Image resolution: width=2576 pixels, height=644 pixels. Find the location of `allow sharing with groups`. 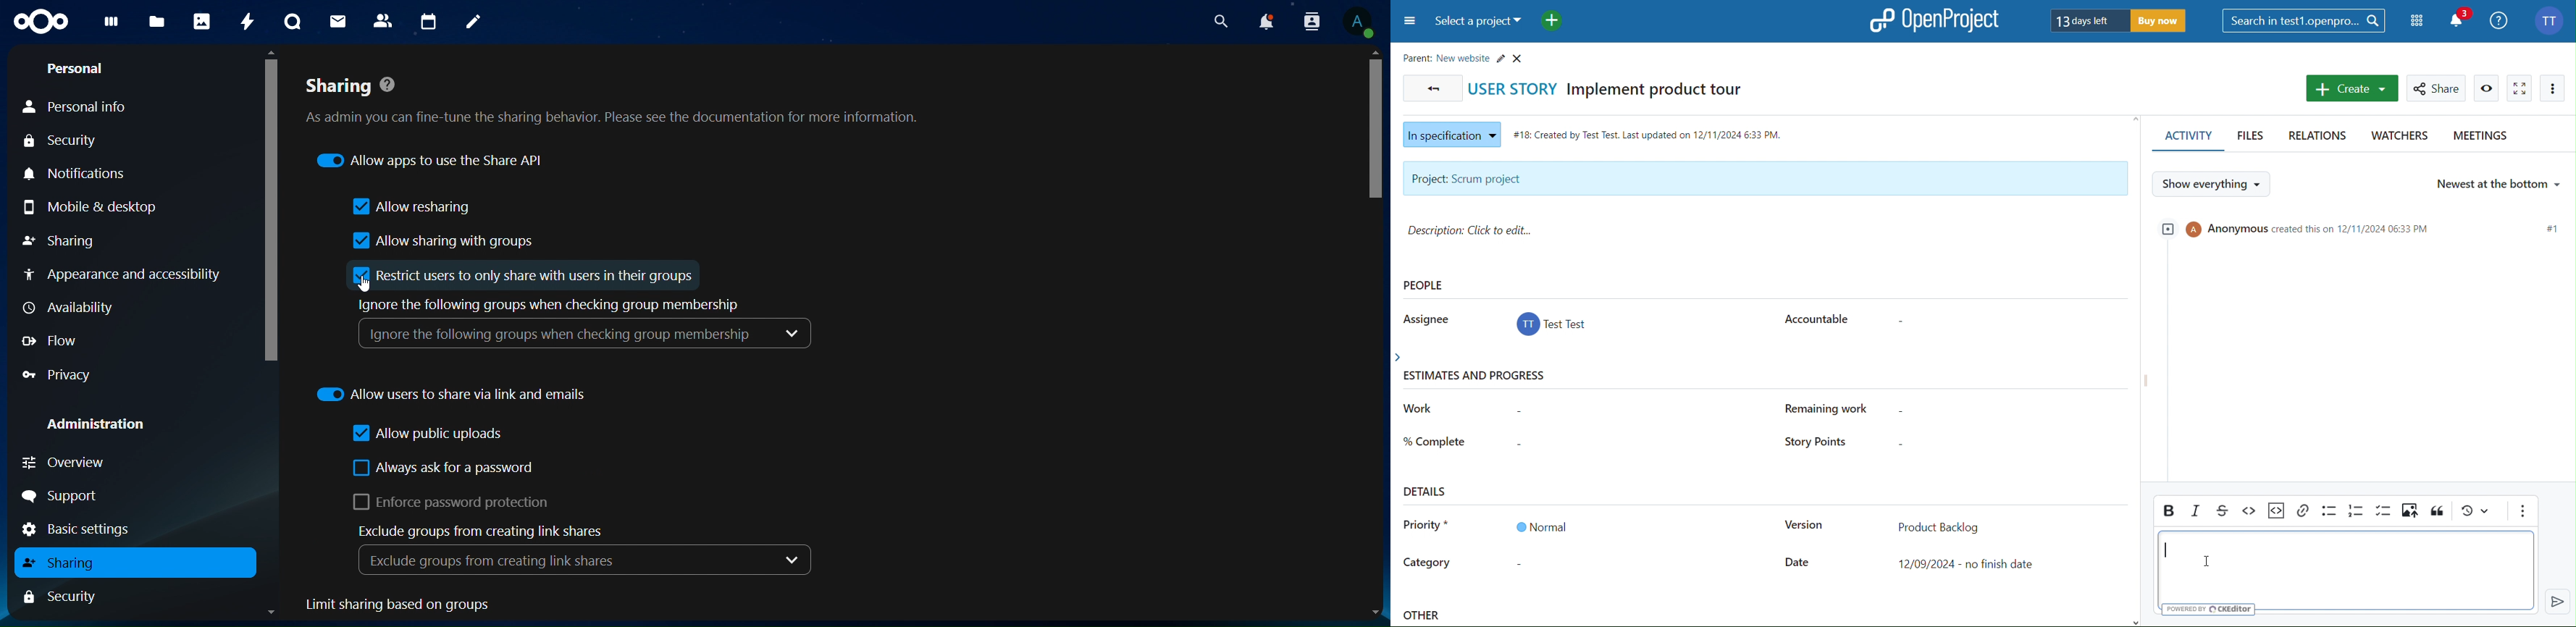

allow sharing with groups is located at coordinates (440, 241).